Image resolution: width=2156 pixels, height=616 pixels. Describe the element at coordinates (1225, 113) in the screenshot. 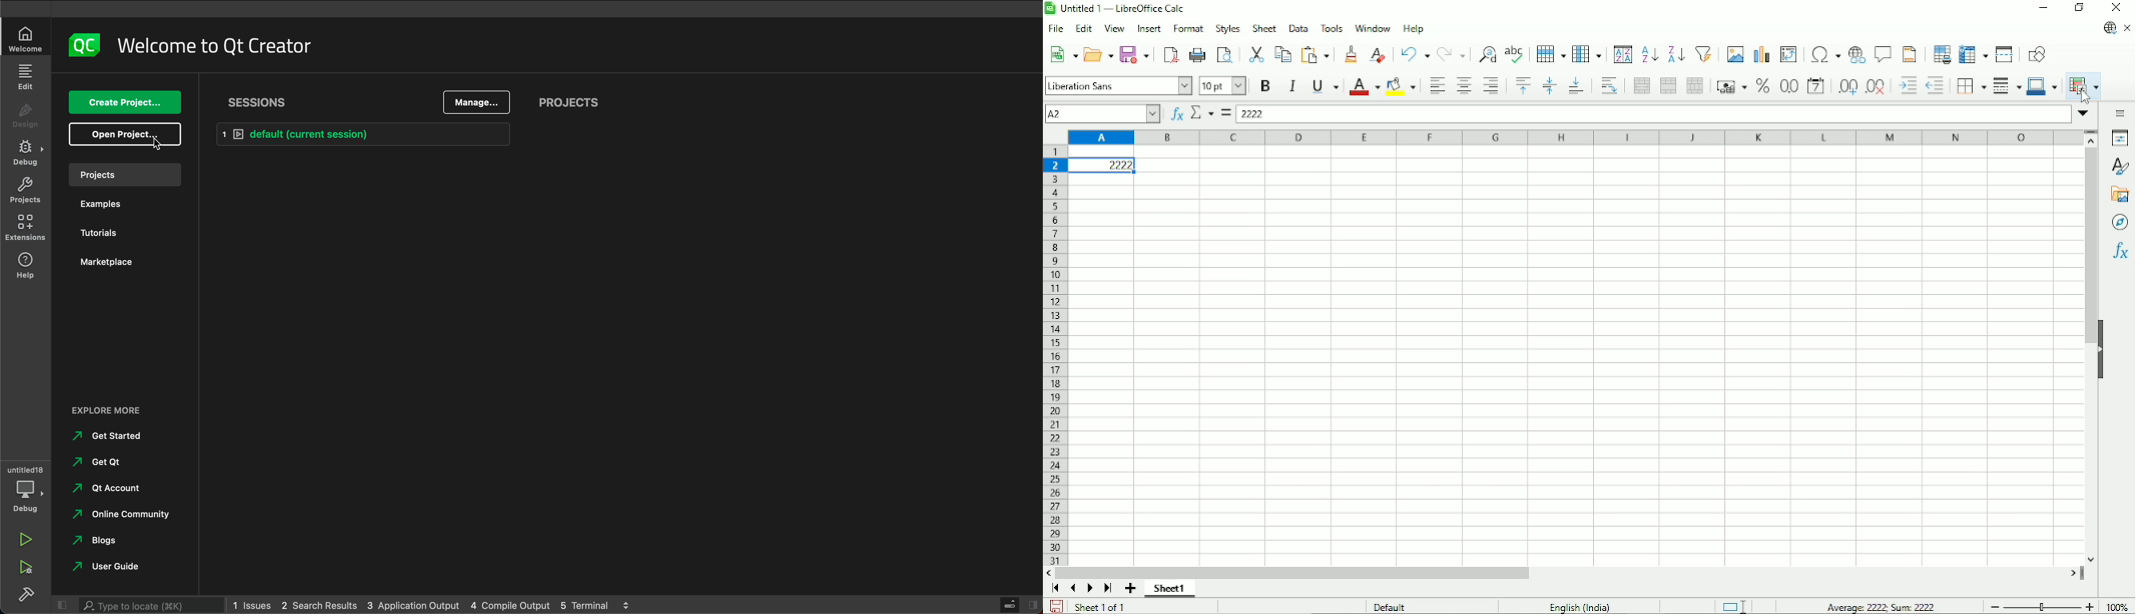

I see `Formula` at that location.